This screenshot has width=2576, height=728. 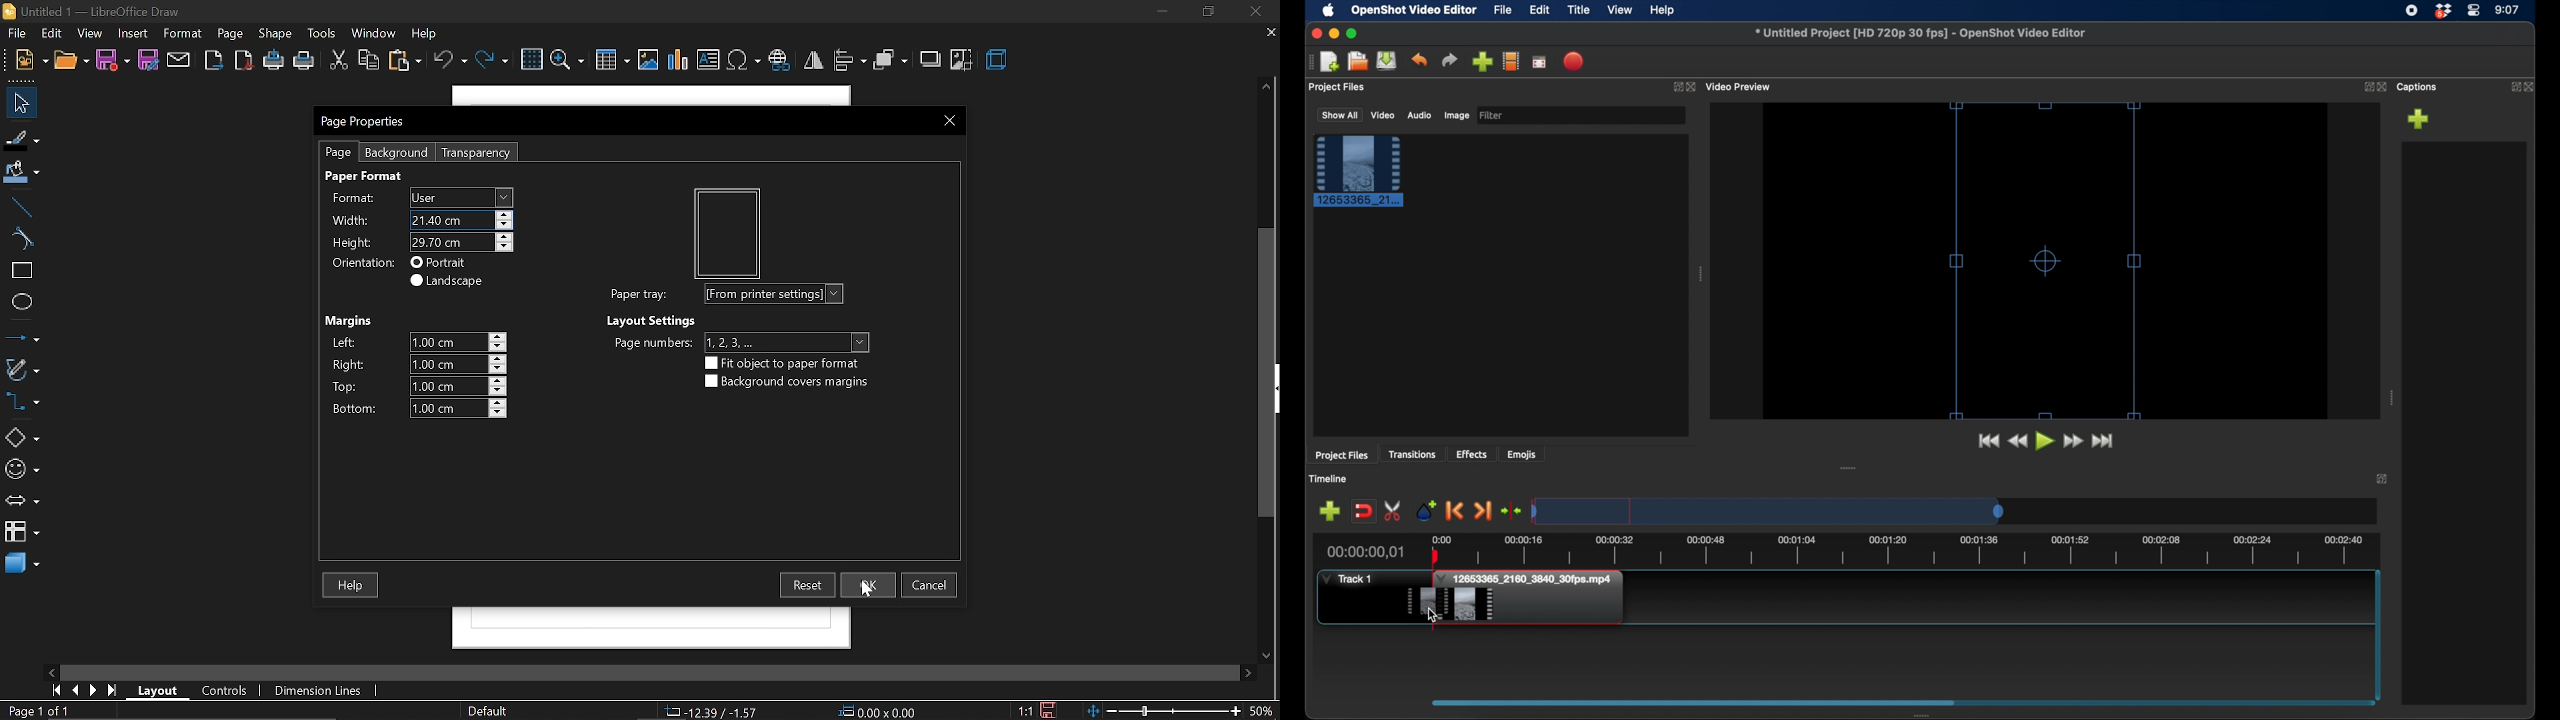 I want to click on insert hyperlink, so click(x=782, y=59).